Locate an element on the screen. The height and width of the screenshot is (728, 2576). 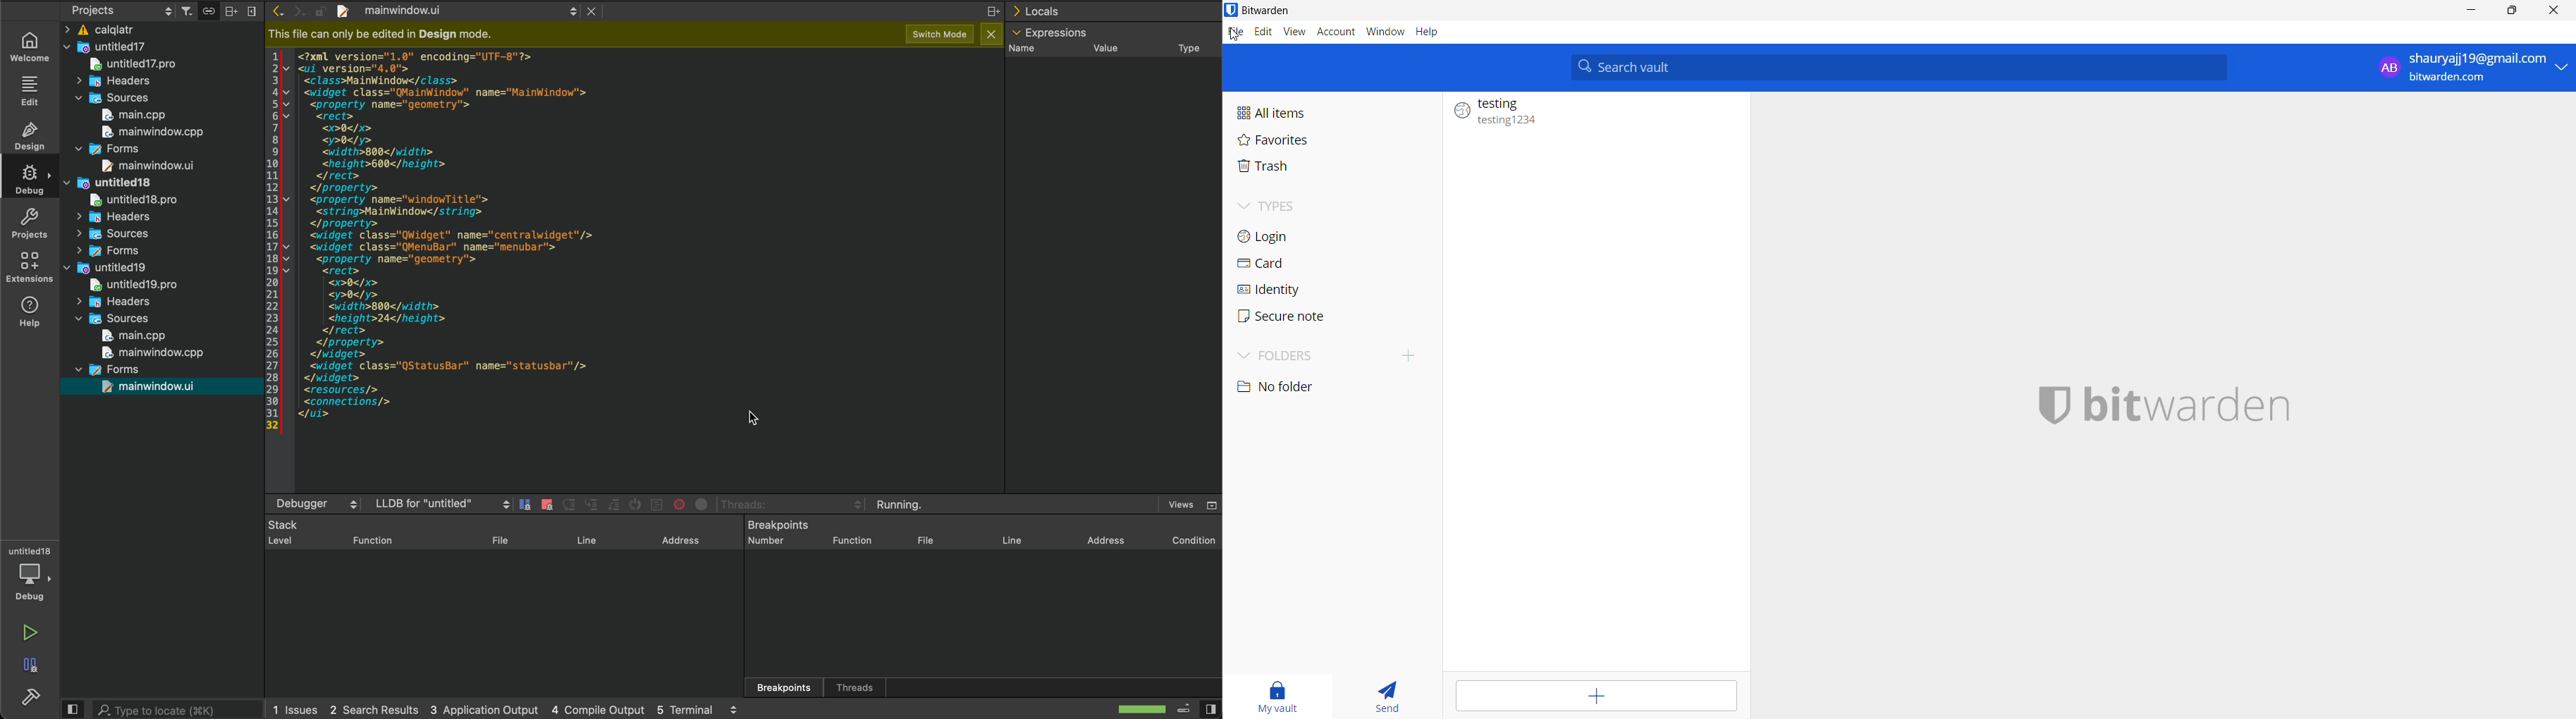
help is located at coordinates (31, 314).